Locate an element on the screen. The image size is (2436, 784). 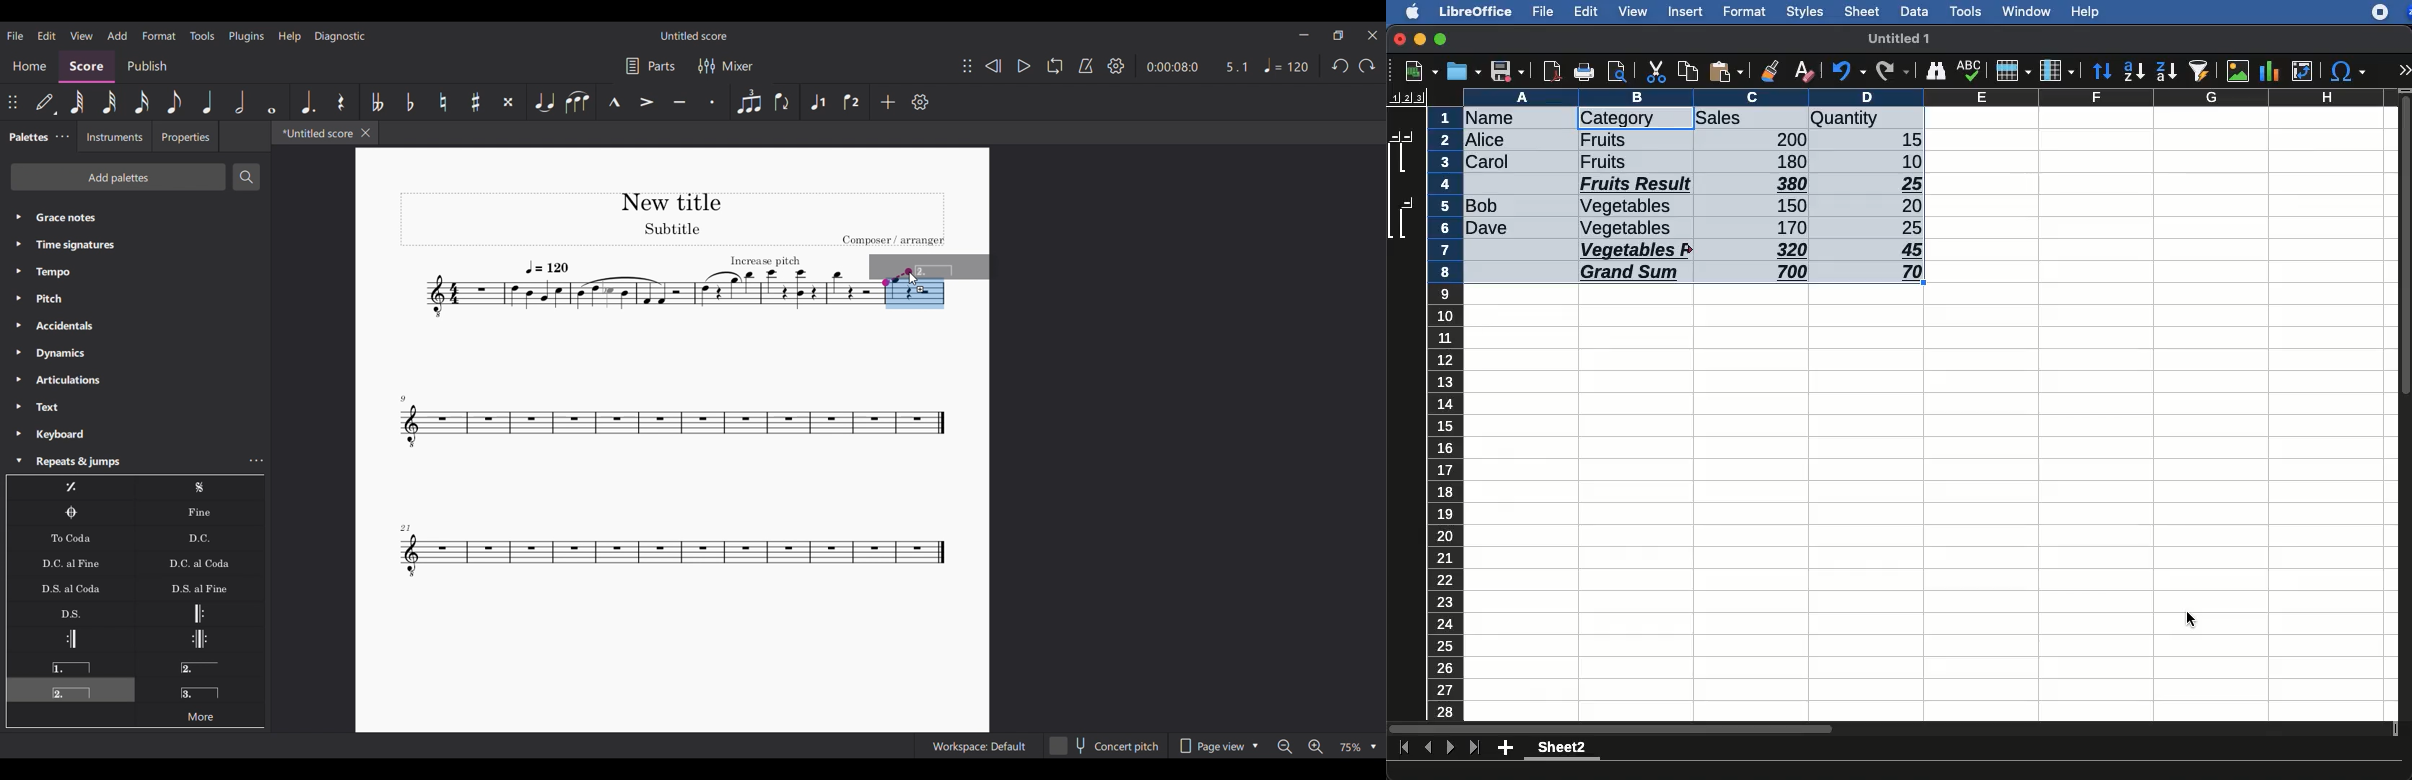
pivot table is located at coordinates (2302, 71).